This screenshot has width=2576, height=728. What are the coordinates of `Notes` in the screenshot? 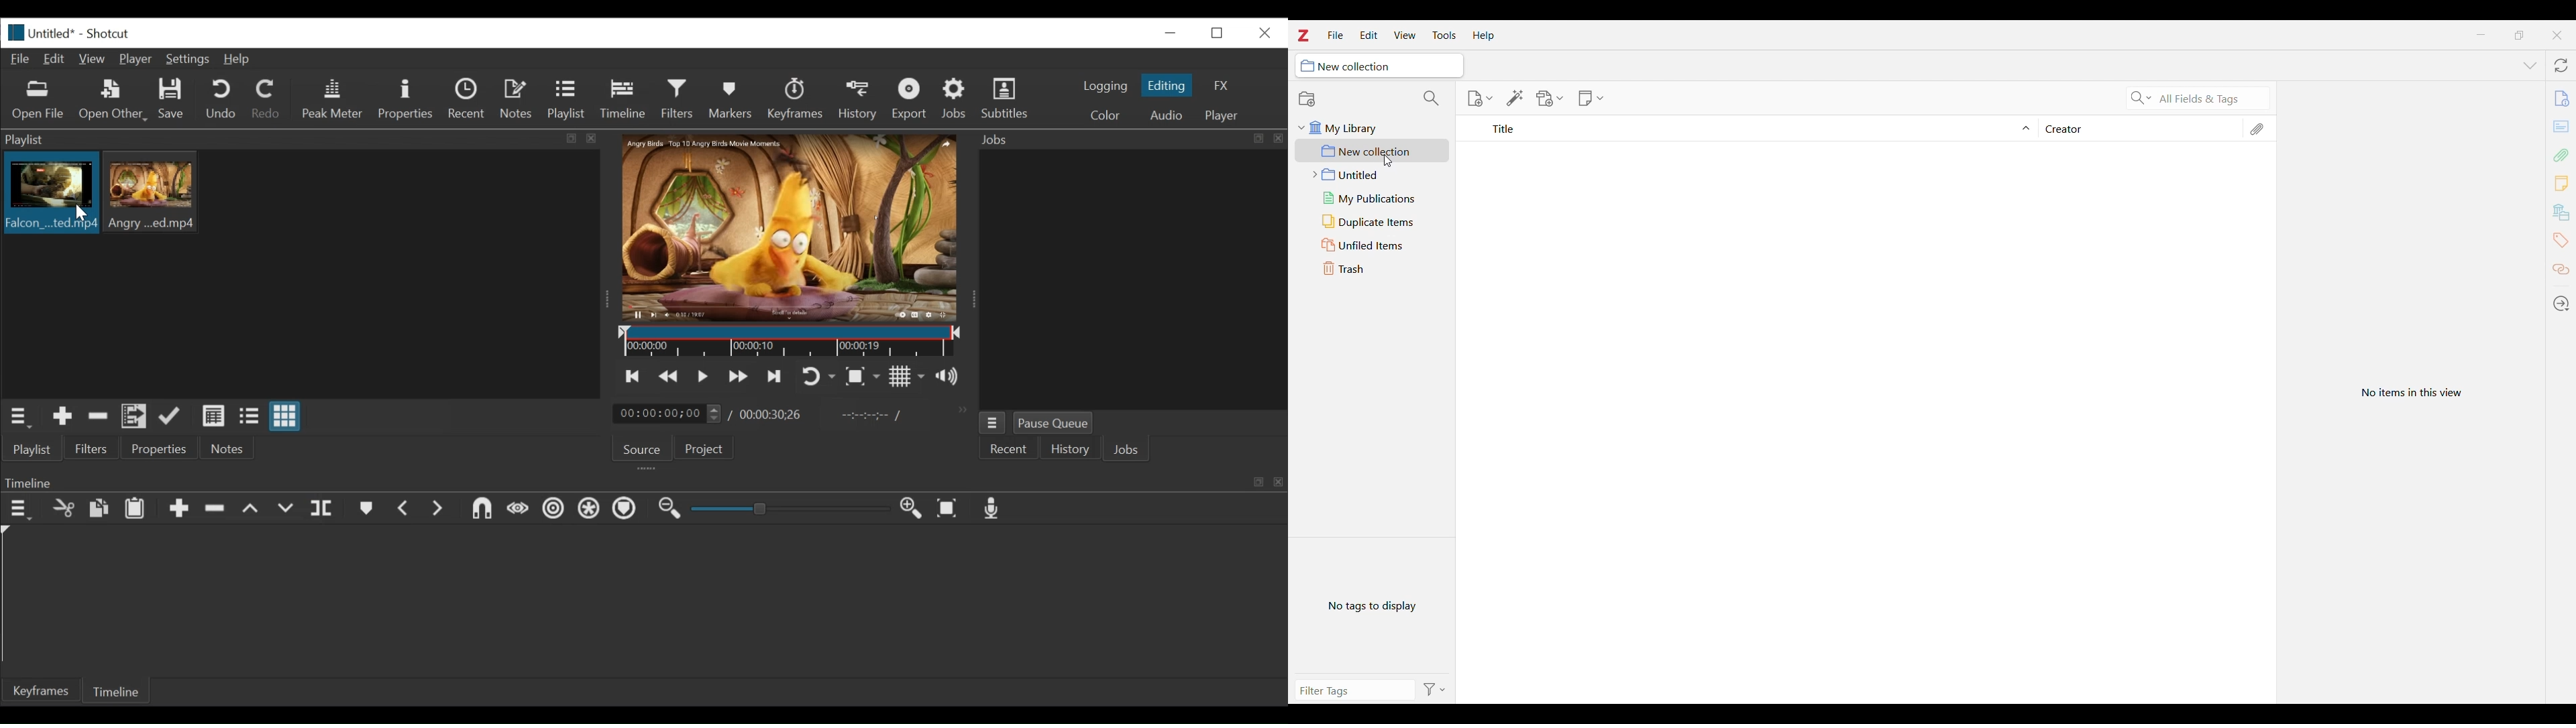 It's located at (519, 99).